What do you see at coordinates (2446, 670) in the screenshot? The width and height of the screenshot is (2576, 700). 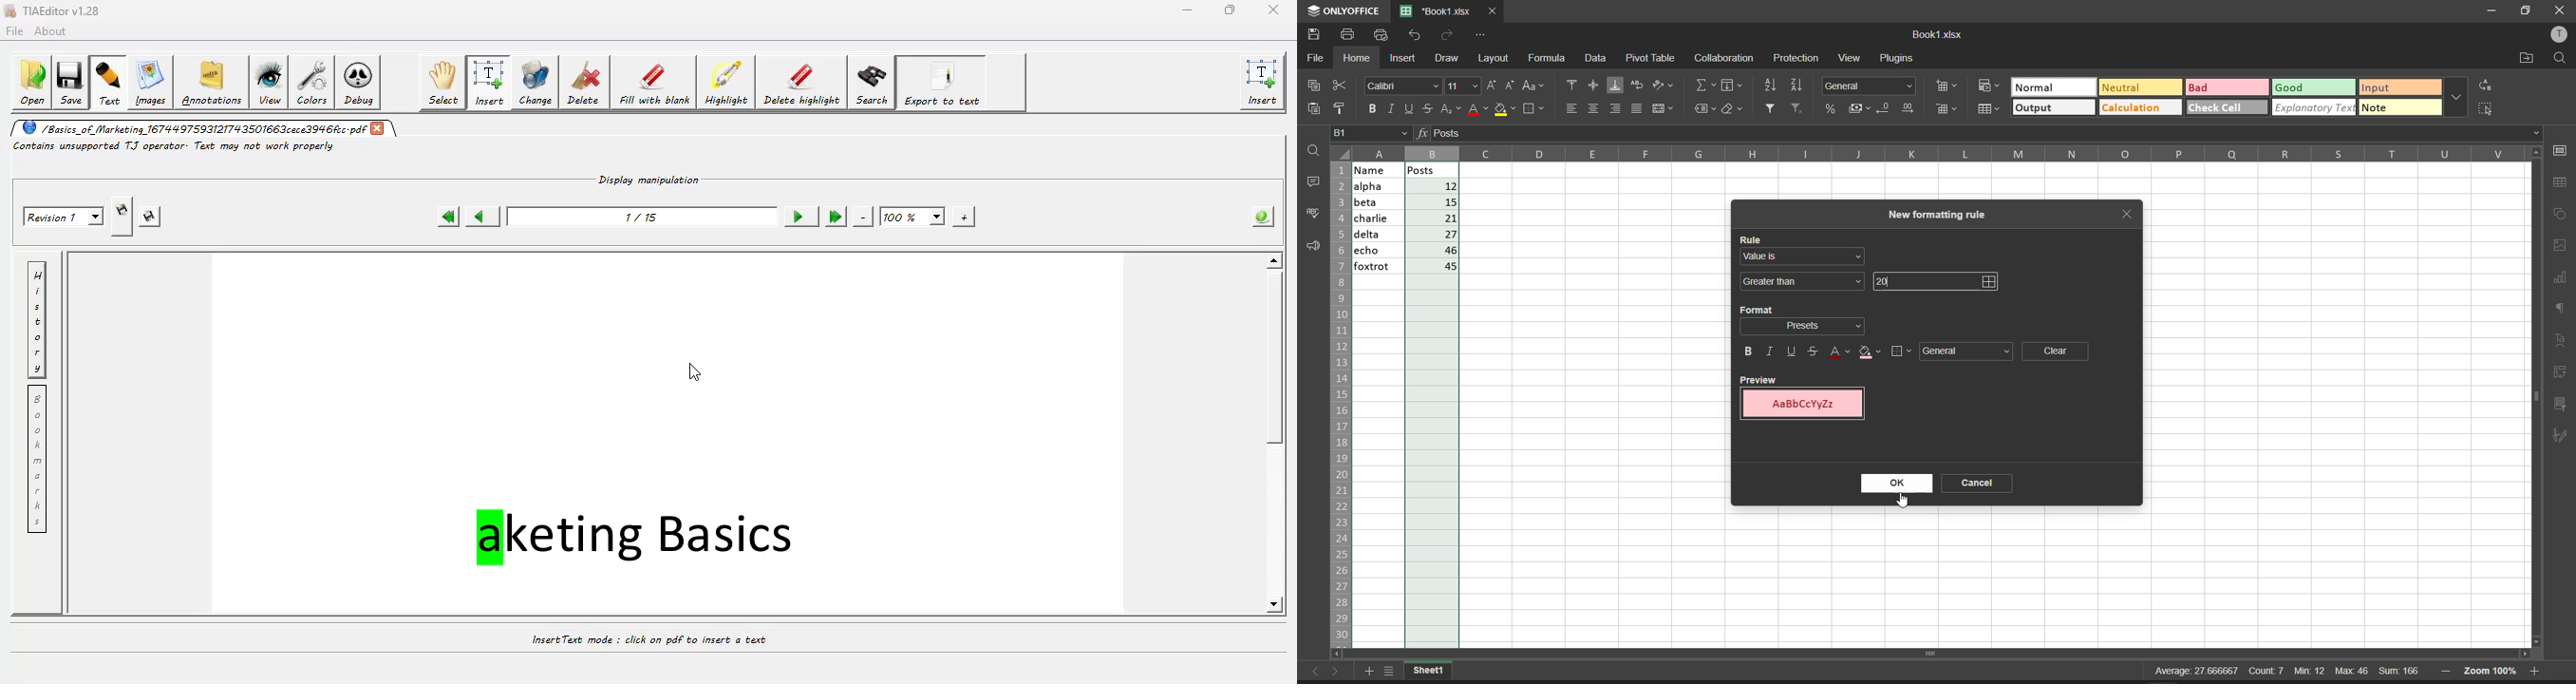 I see `zoom out` at bounding box center [2446, 670].